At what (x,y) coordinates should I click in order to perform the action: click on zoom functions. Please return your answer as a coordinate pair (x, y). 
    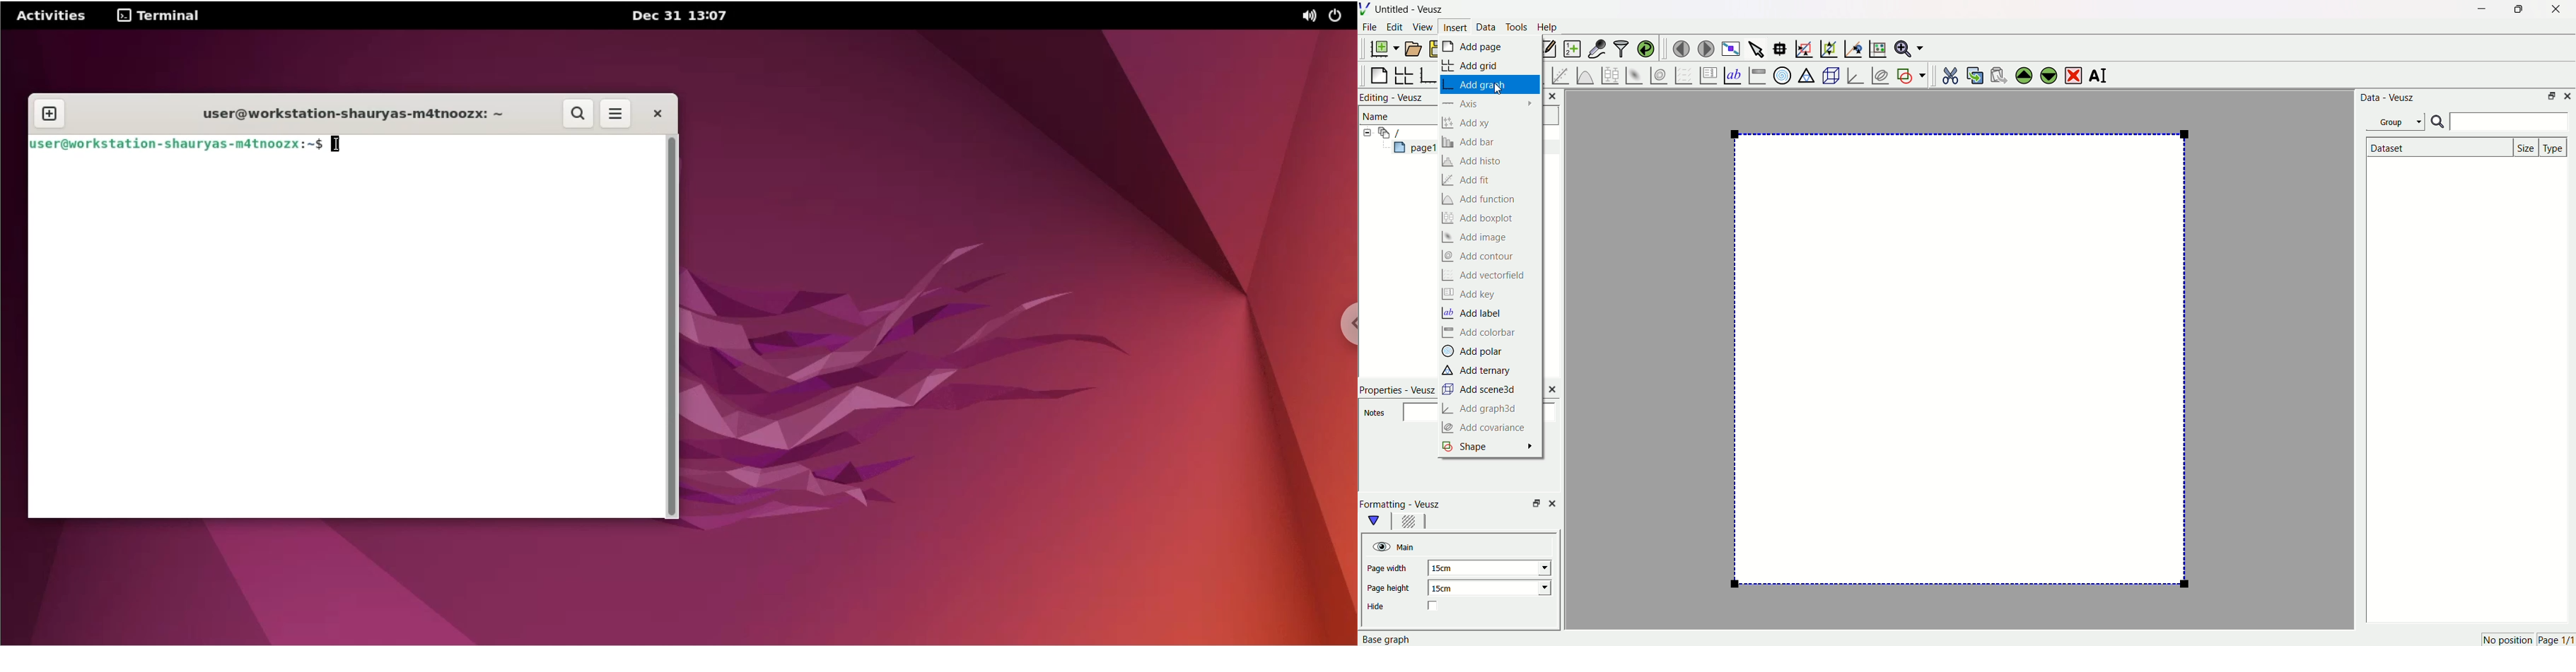
    Looking at the image, I should click on (1909, 48).